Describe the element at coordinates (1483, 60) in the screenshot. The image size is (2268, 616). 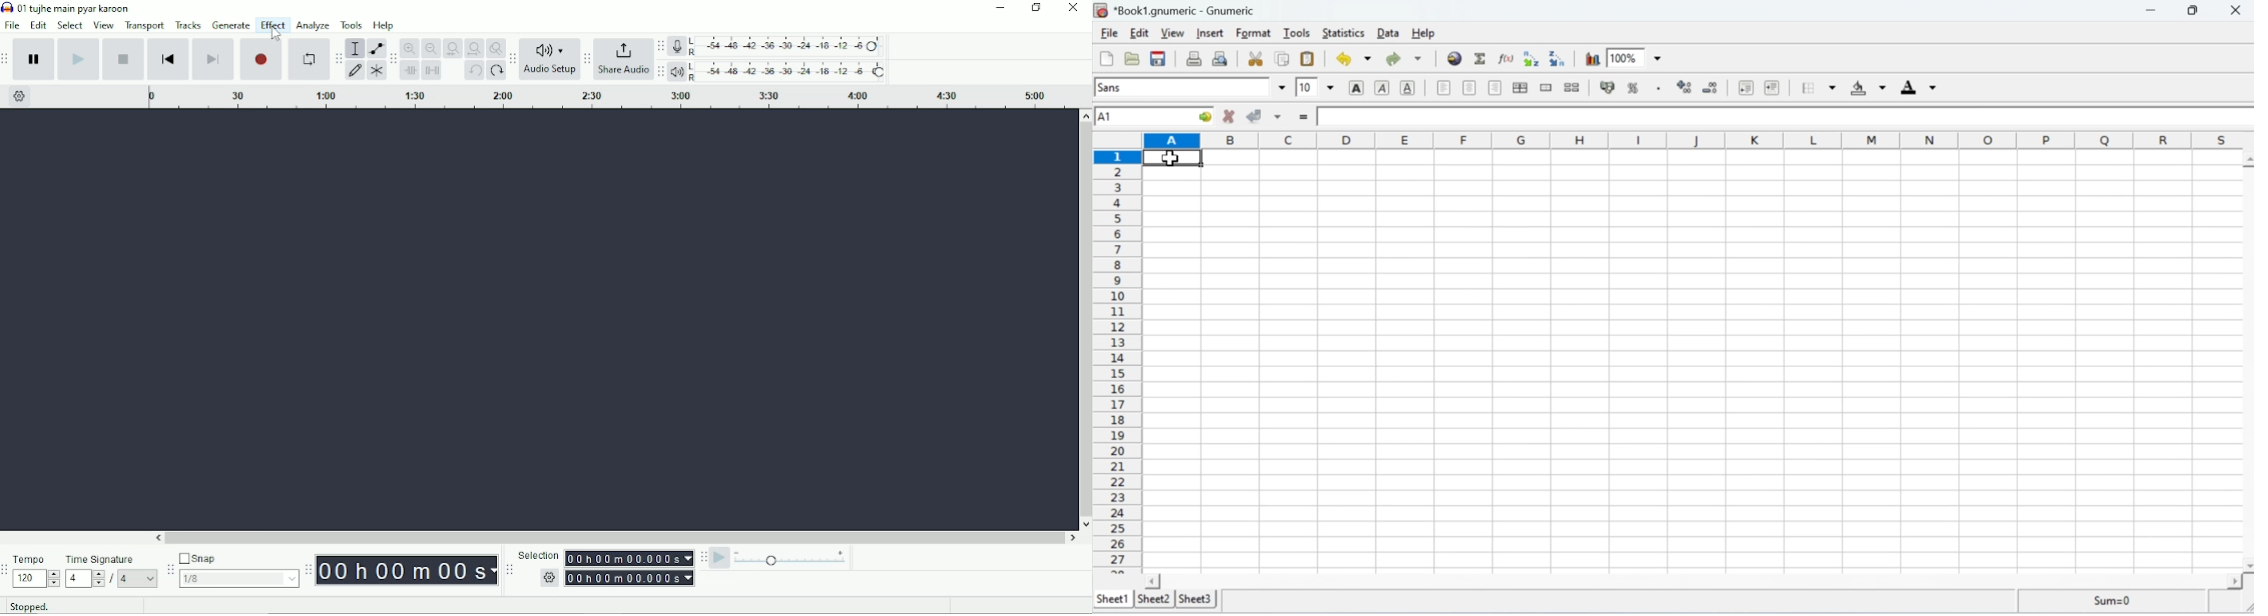
I see `Sum into the current cell` at that location.